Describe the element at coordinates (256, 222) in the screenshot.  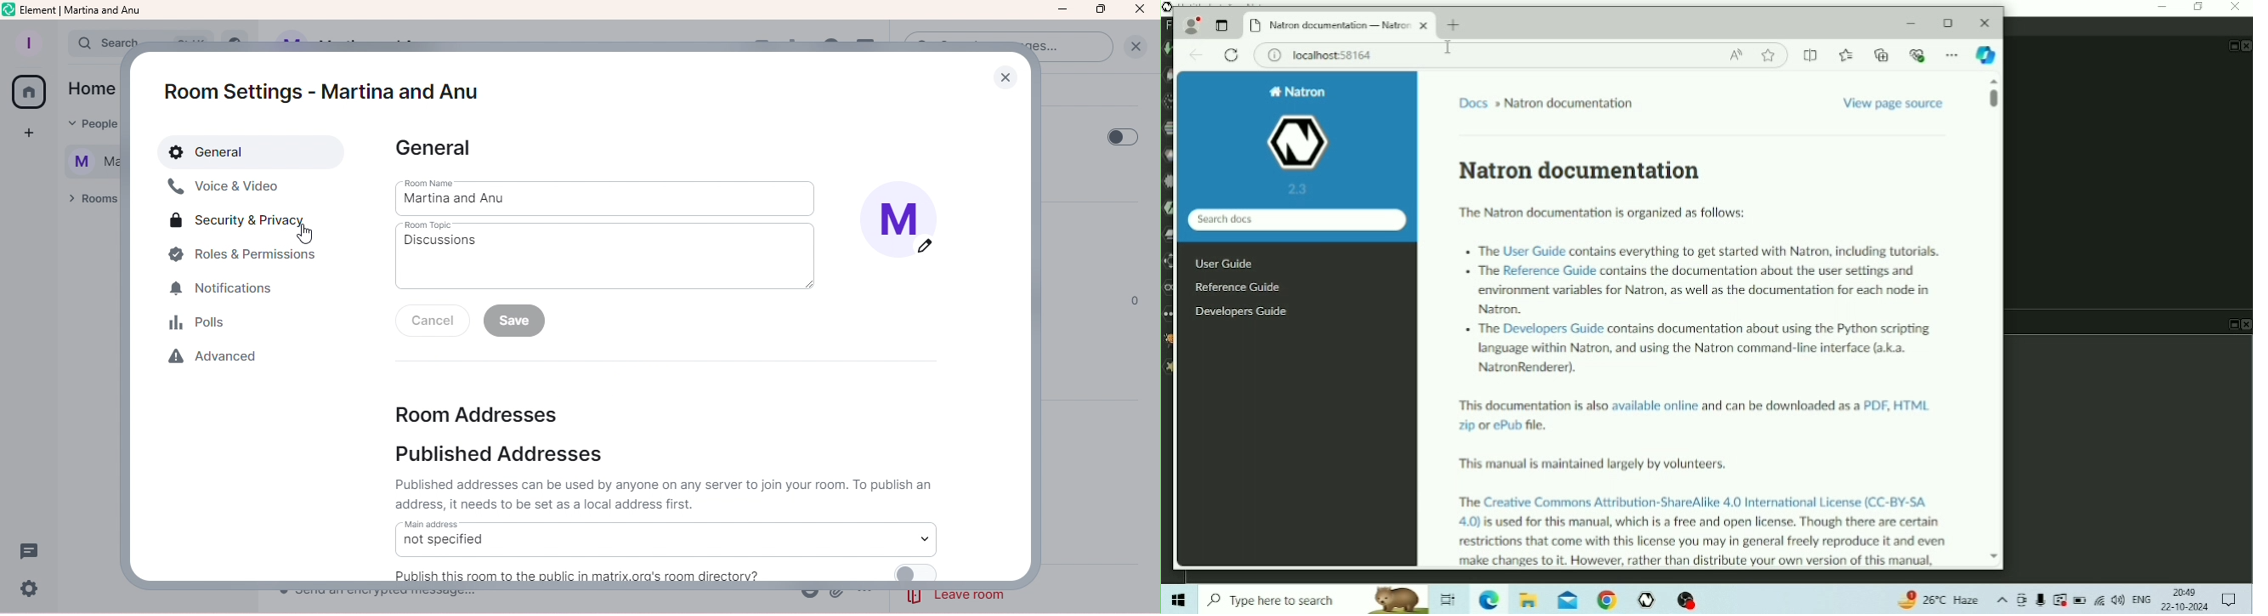
I see `Security and privacy` at that location.